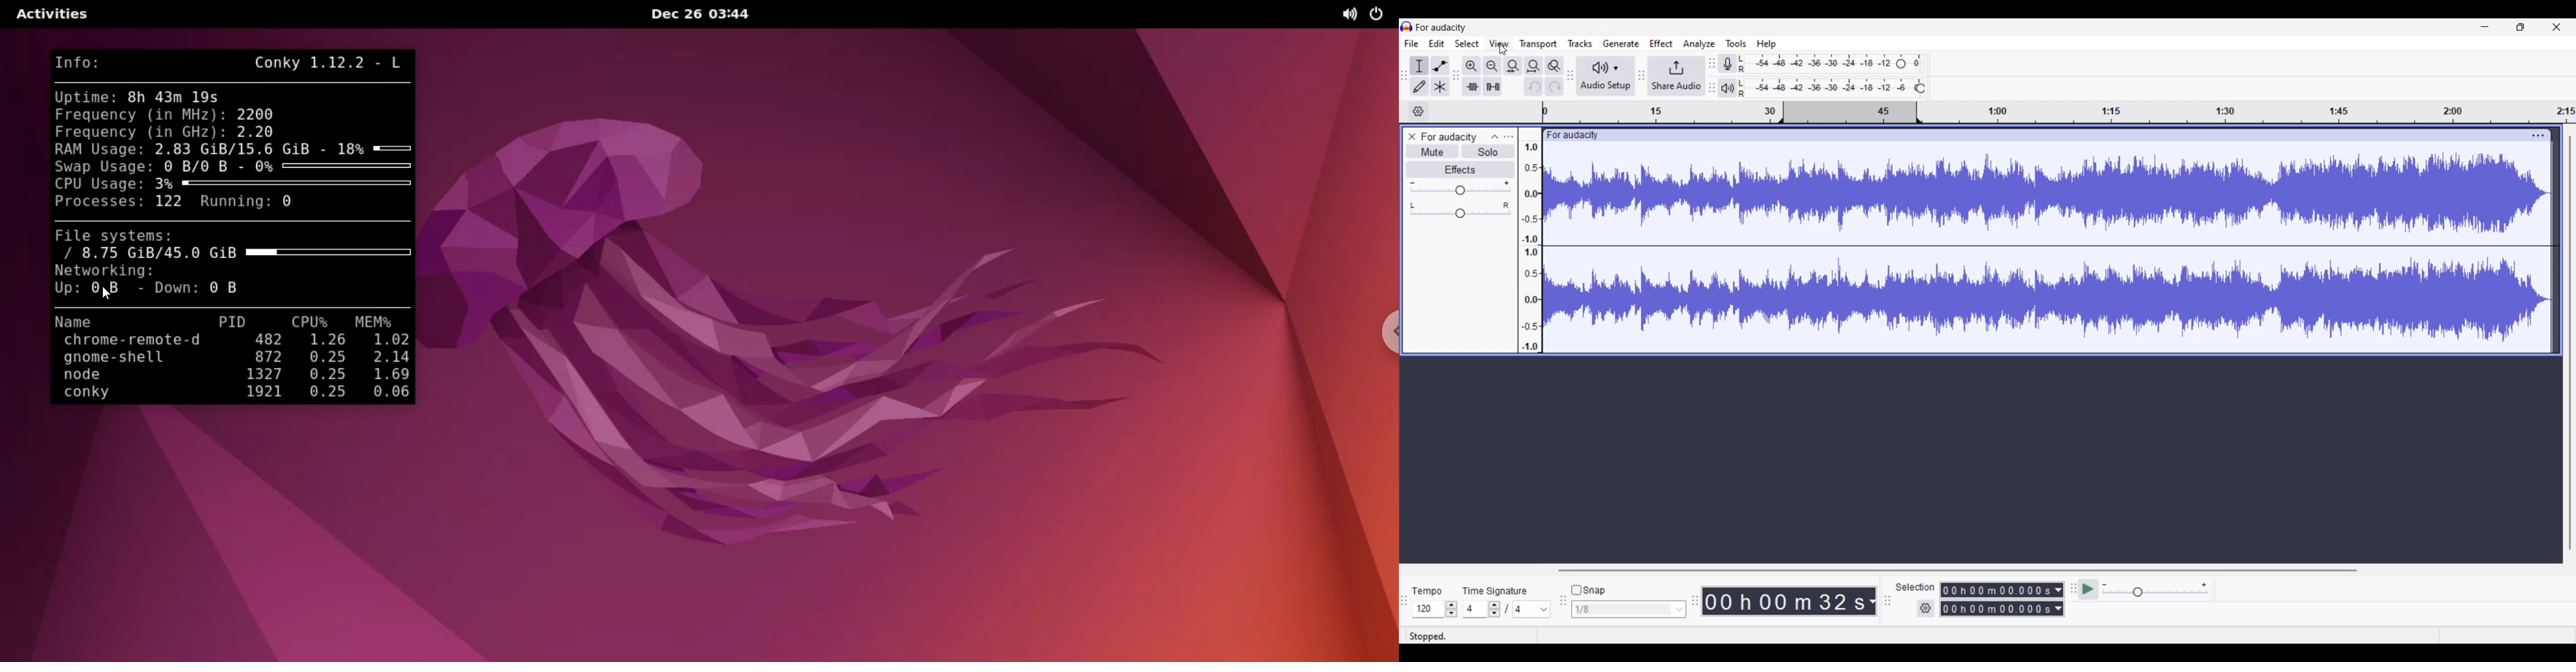 Image resolution: width=2576 pixels, height=672 pixels. What do you see at coordinates (1661, 44) in the screenshot?
I see `Effect menu` at bounding box center [1661, 44].